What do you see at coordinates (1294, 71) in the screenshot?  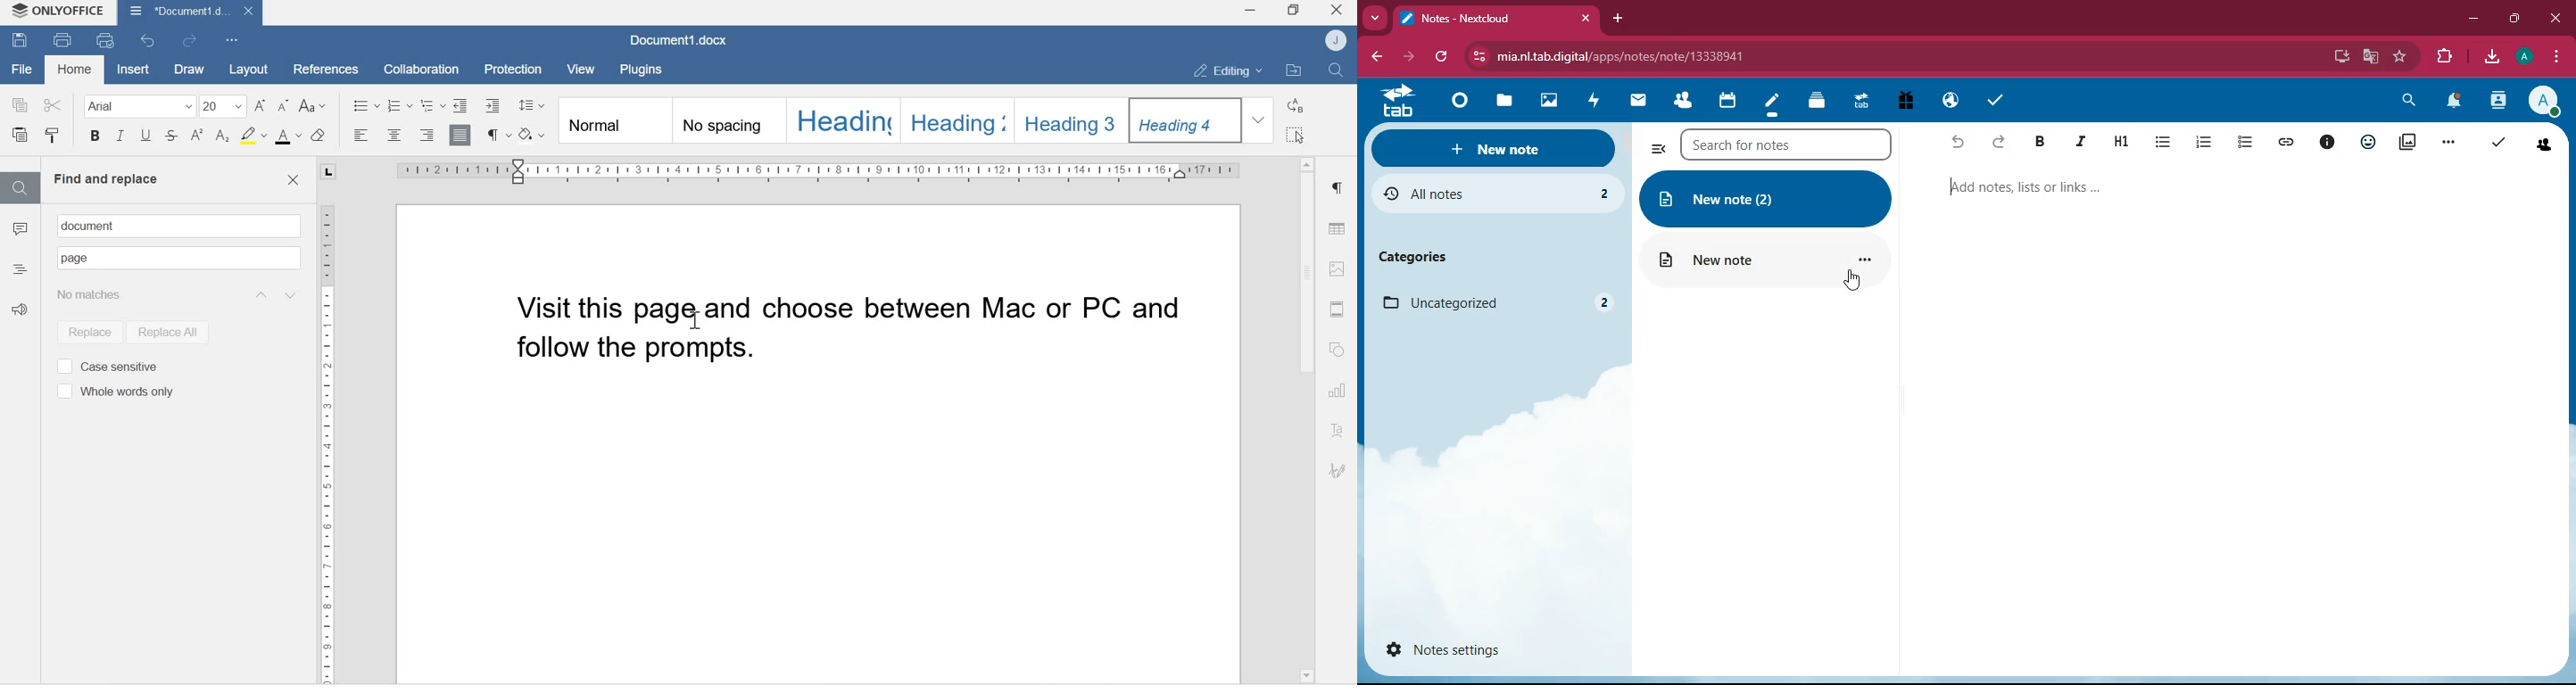 I see `Open File location` at bounding box center [1294, 71].